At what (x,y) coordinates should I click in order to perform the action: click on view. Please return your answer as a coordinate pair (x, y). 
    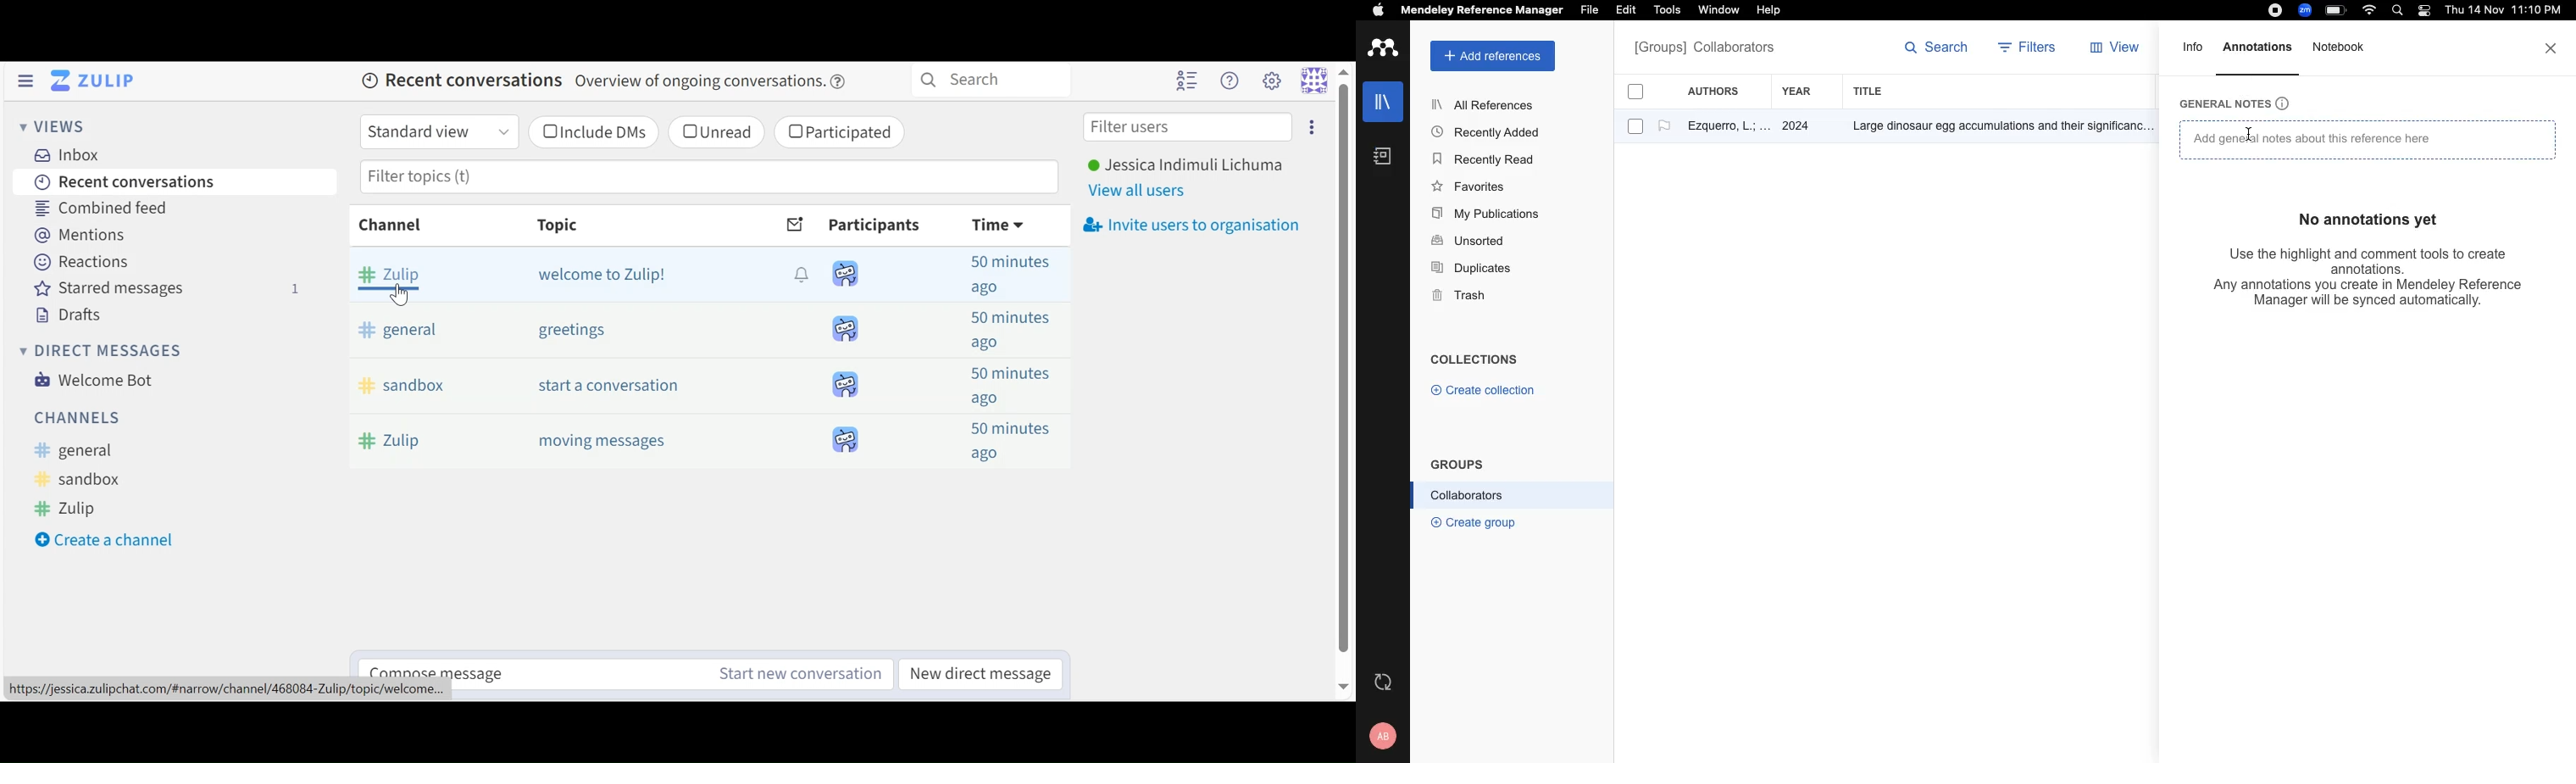
    Looking at the image, I should click on (2118, 51).